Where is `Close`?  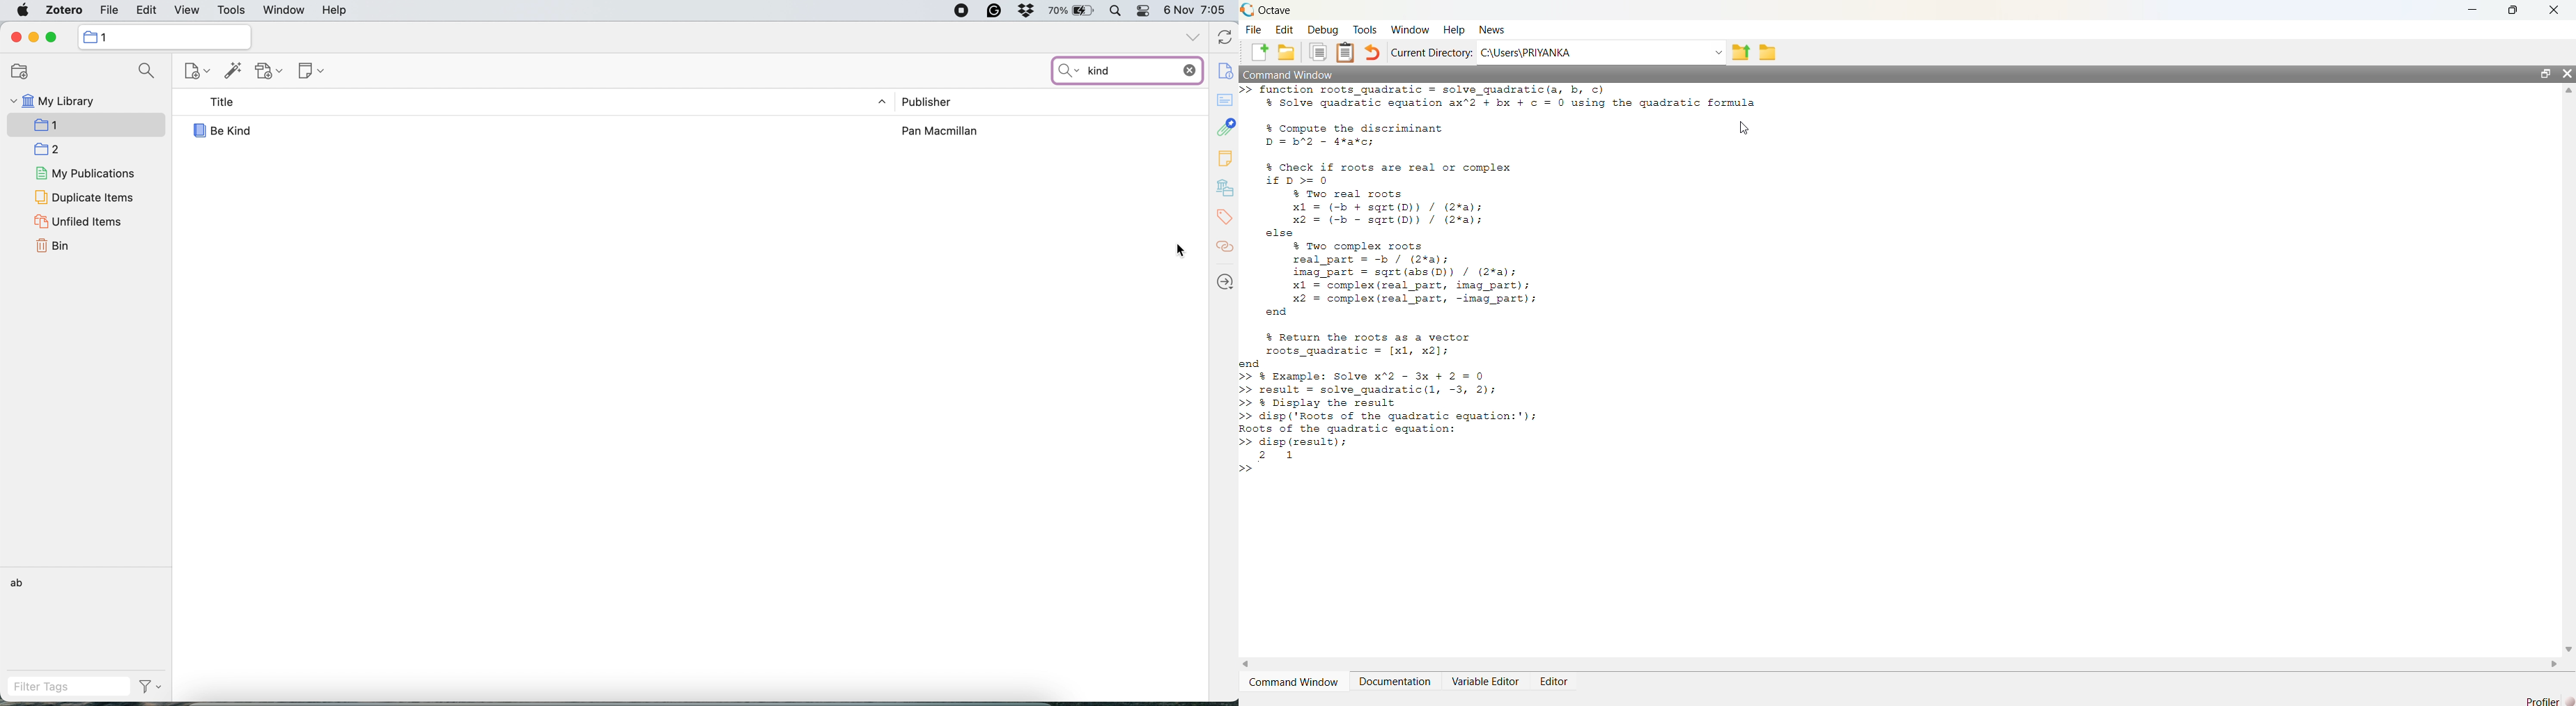
Close is located at coordinates (2567, 76).